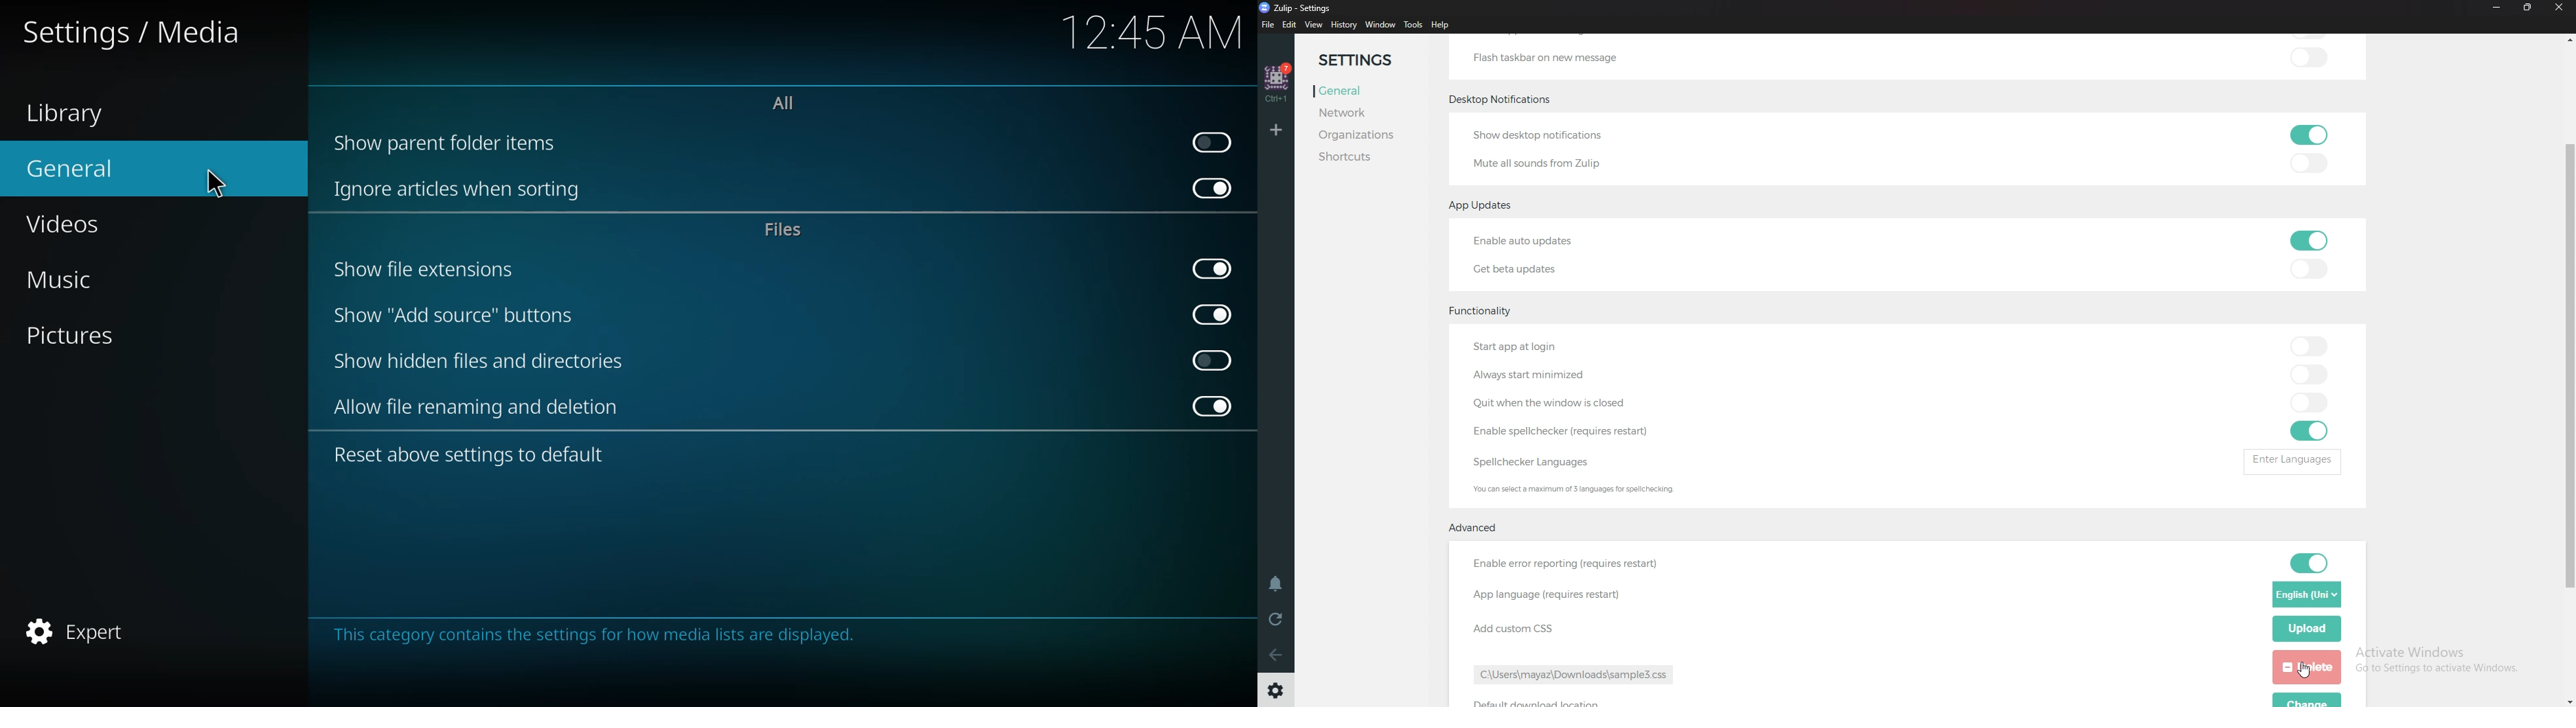  I want to click on files, so click(783, 230).